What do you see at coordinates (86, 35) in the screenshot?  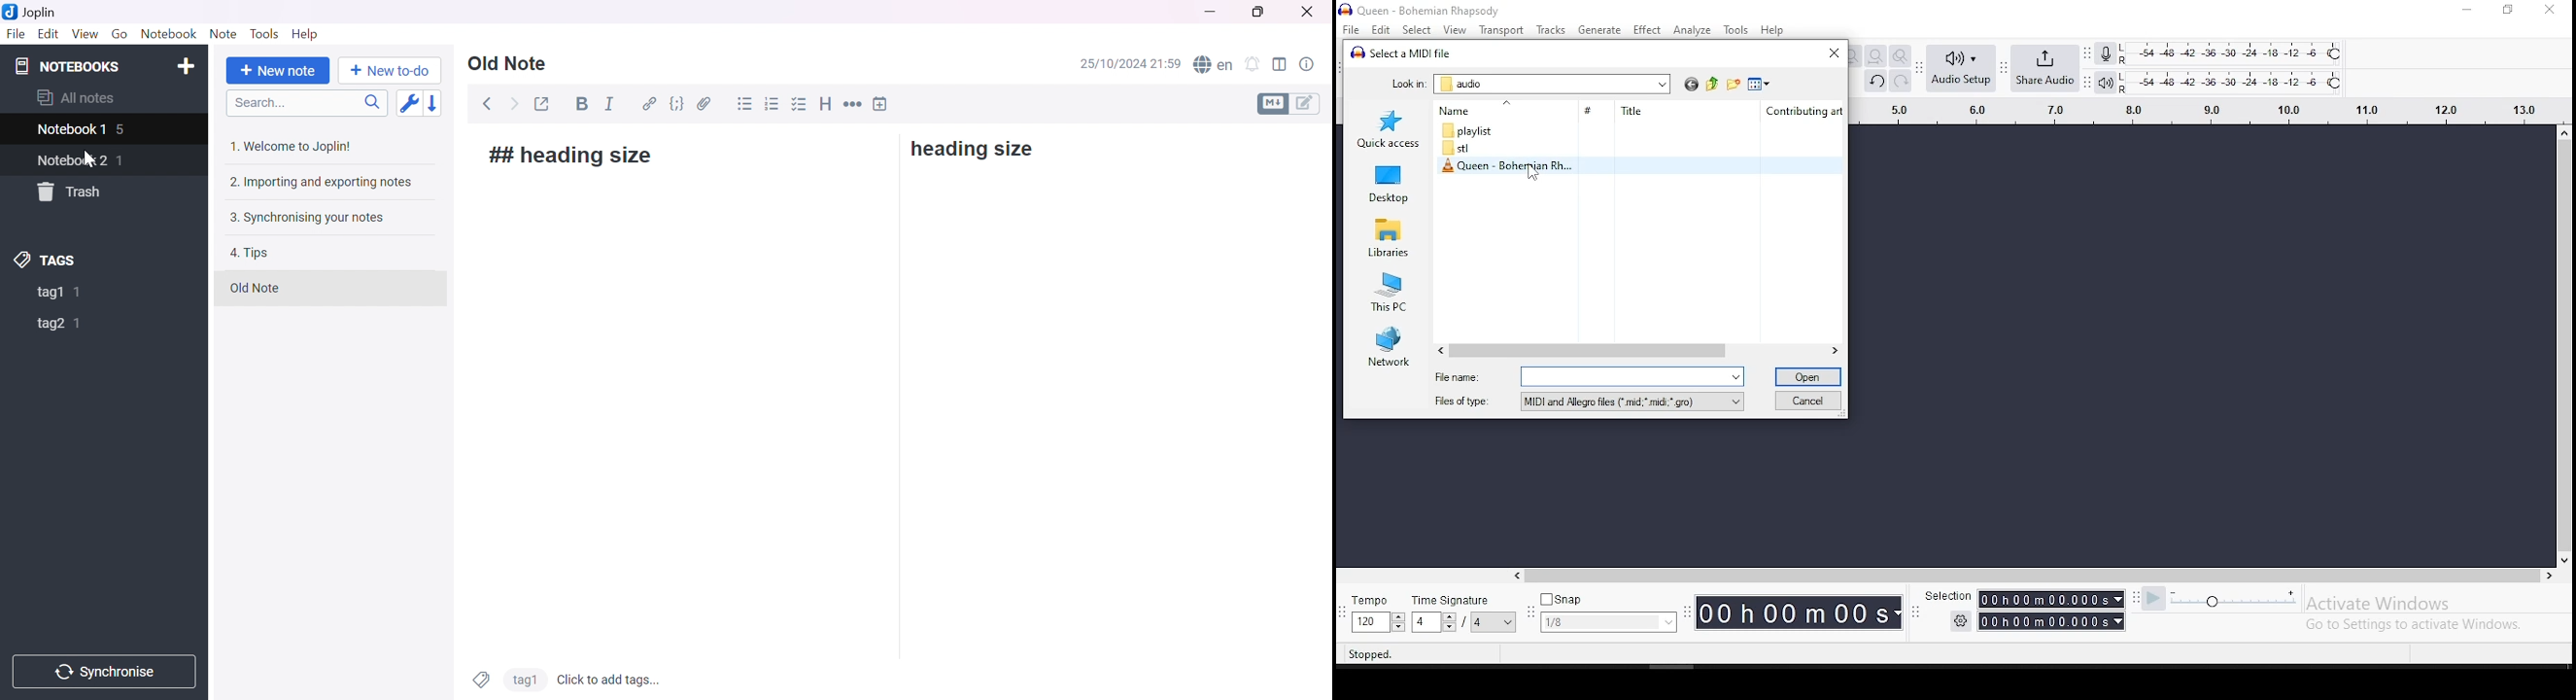 I see `View` at bounding box center [86, 35].